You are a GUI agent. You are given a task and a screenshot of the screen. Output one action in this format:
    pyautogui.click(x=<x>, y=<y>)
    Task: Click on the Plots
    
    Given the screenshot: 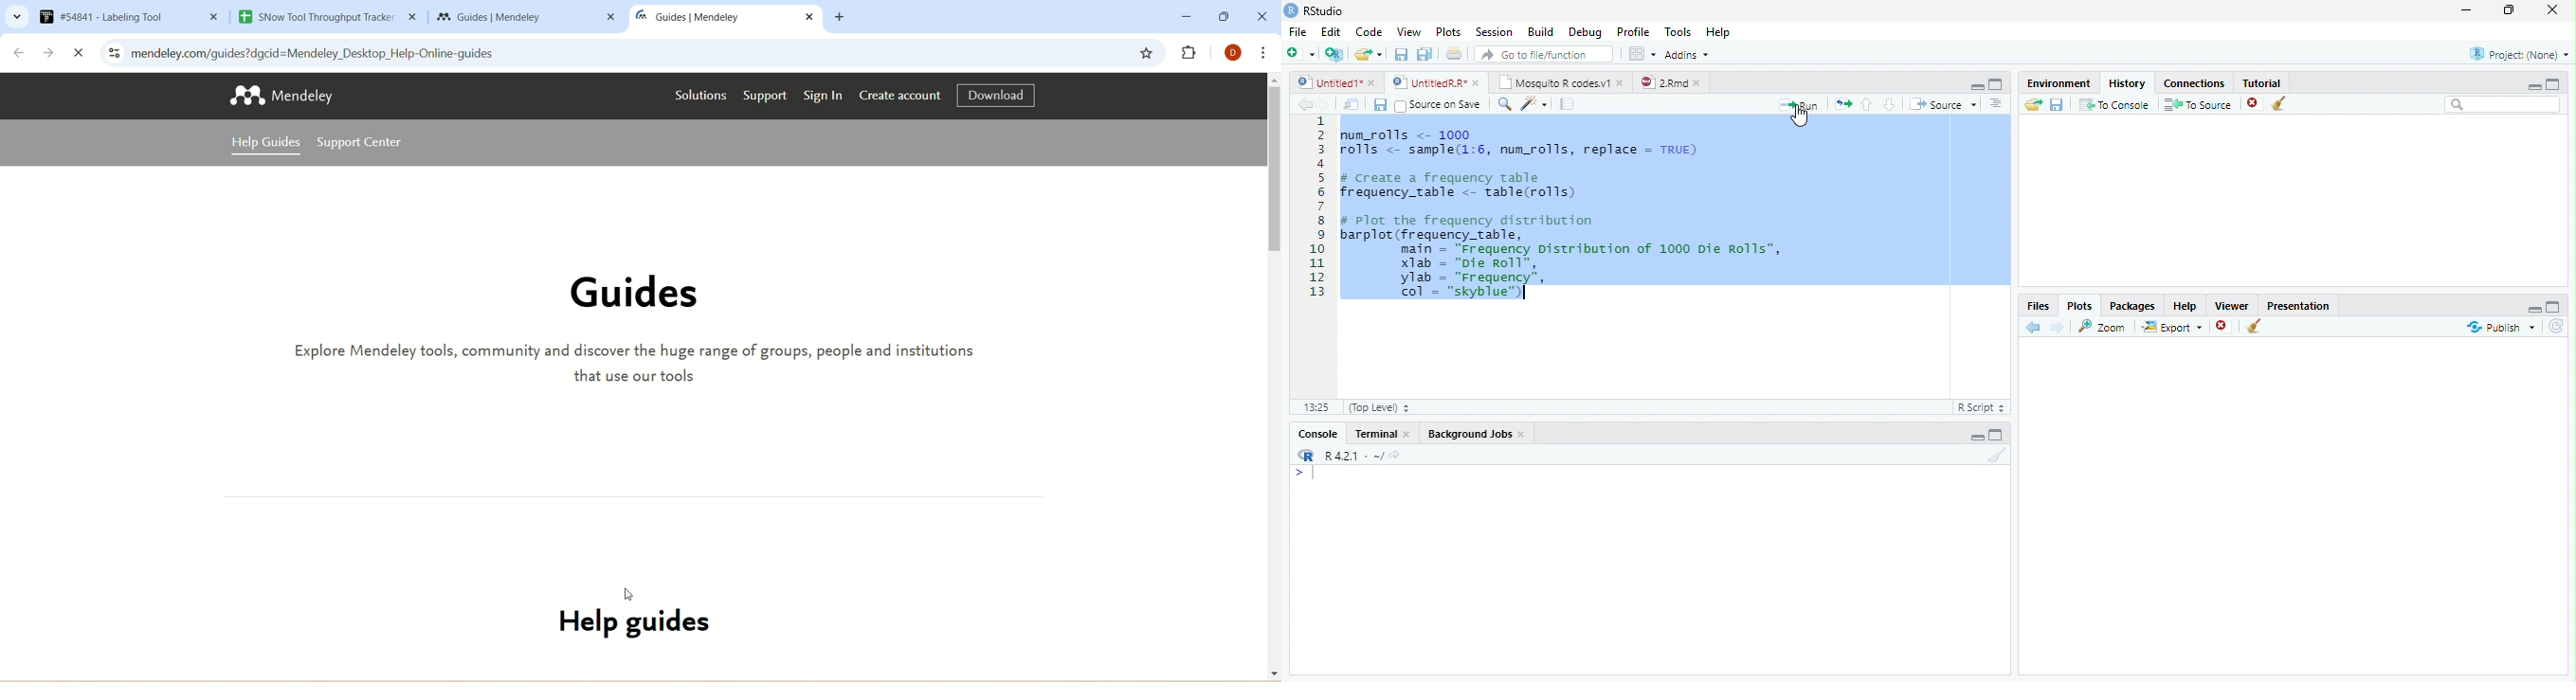 What is the action you would take?
    pyautogui.click(x=2080, y=304)
    